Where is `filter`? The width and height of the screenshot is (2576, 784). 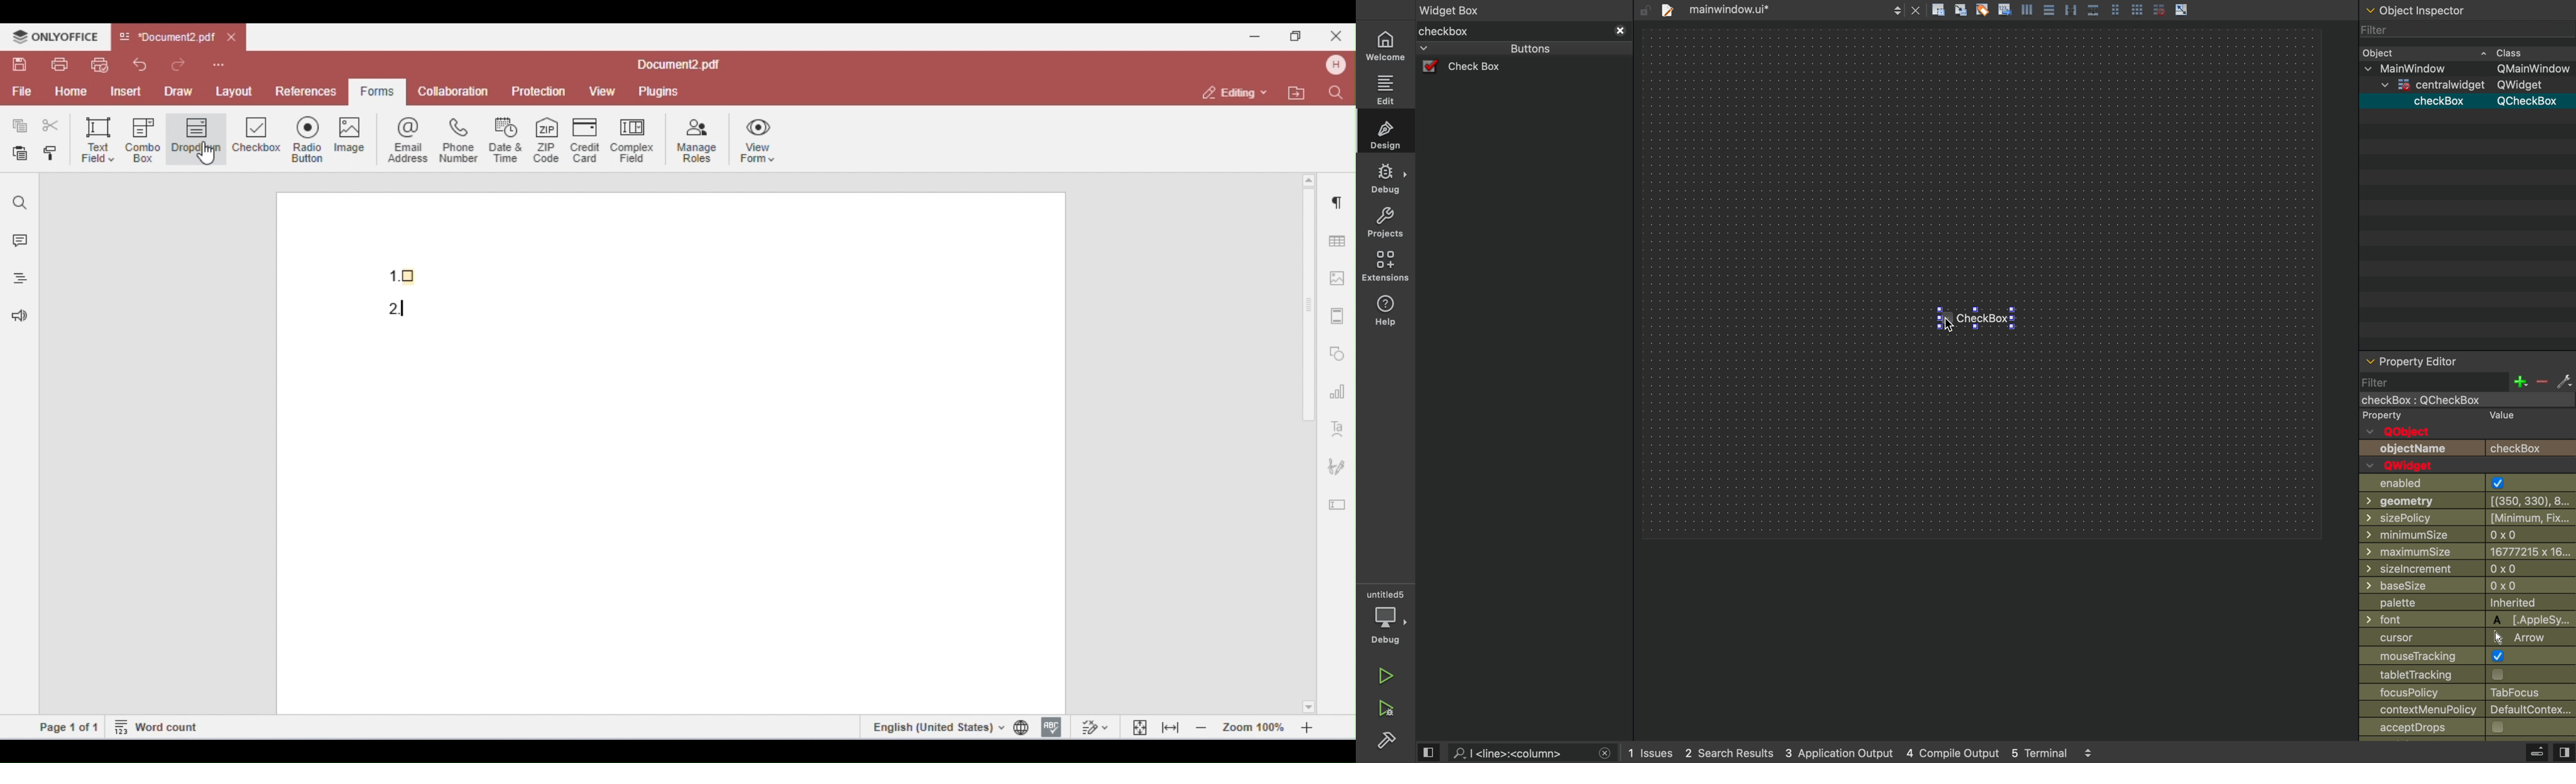
filter is located at coordinates (2434, 382).